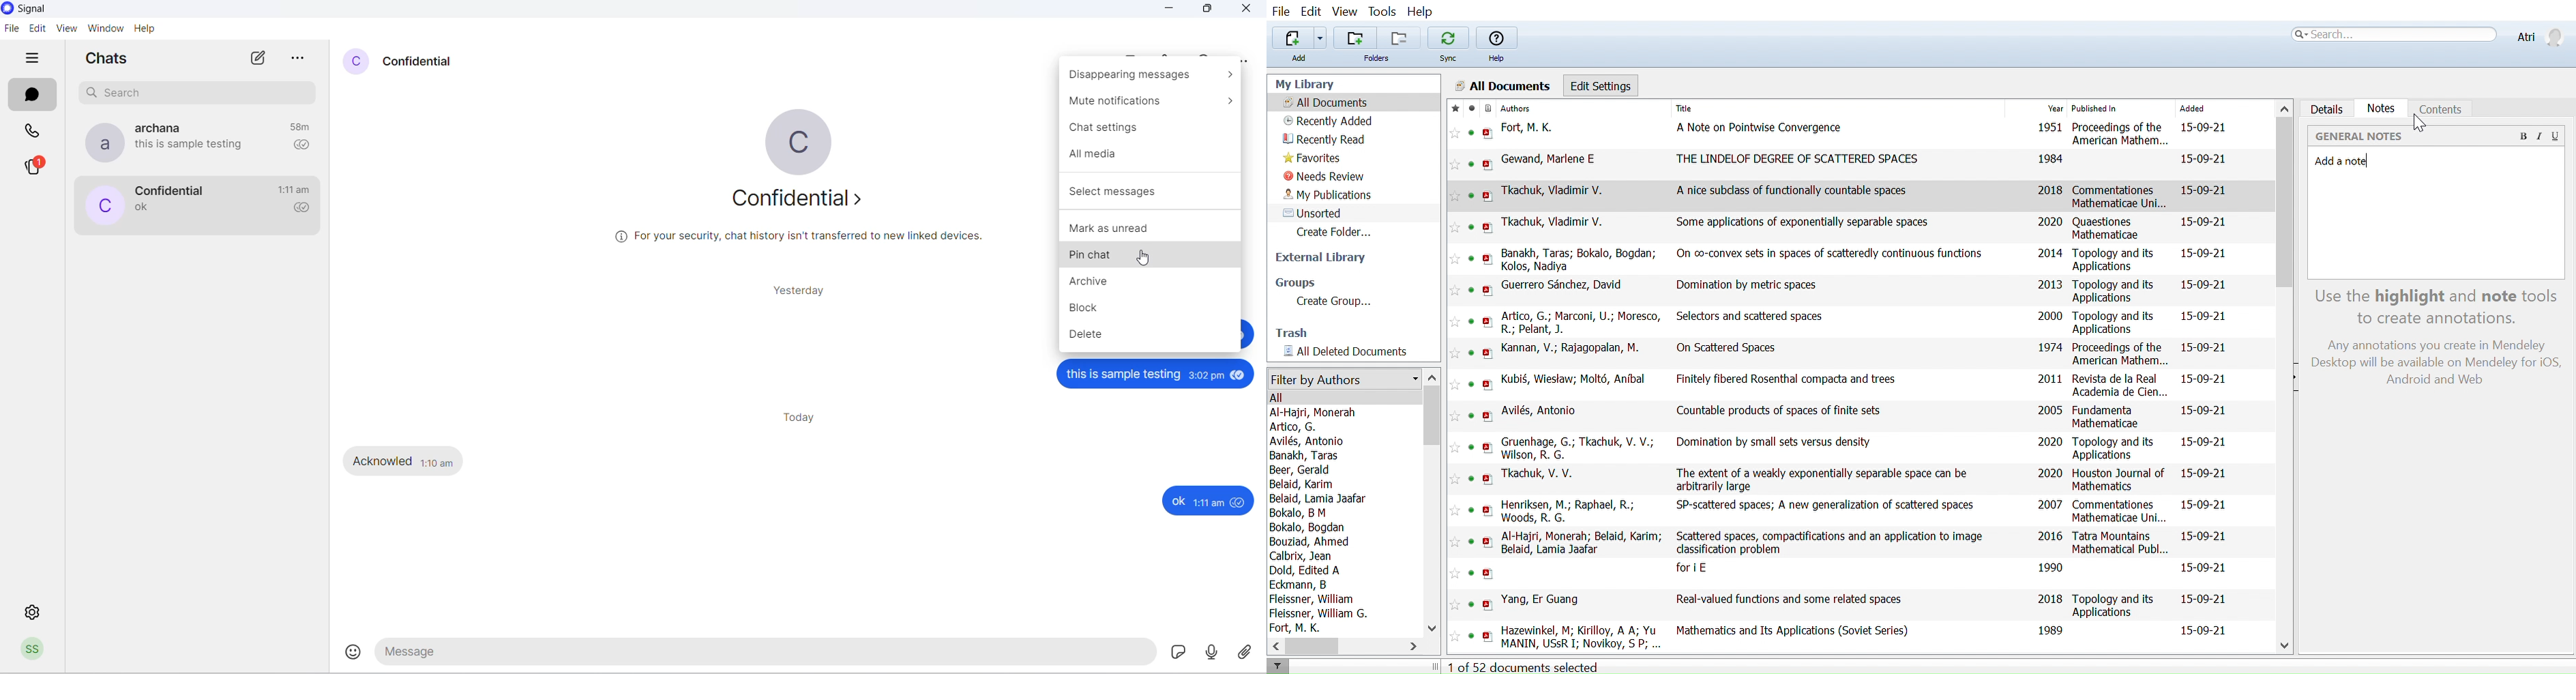 The width and height of the screenshot is (2576, 700). I want to click on Create folder, so click(1339, 232).